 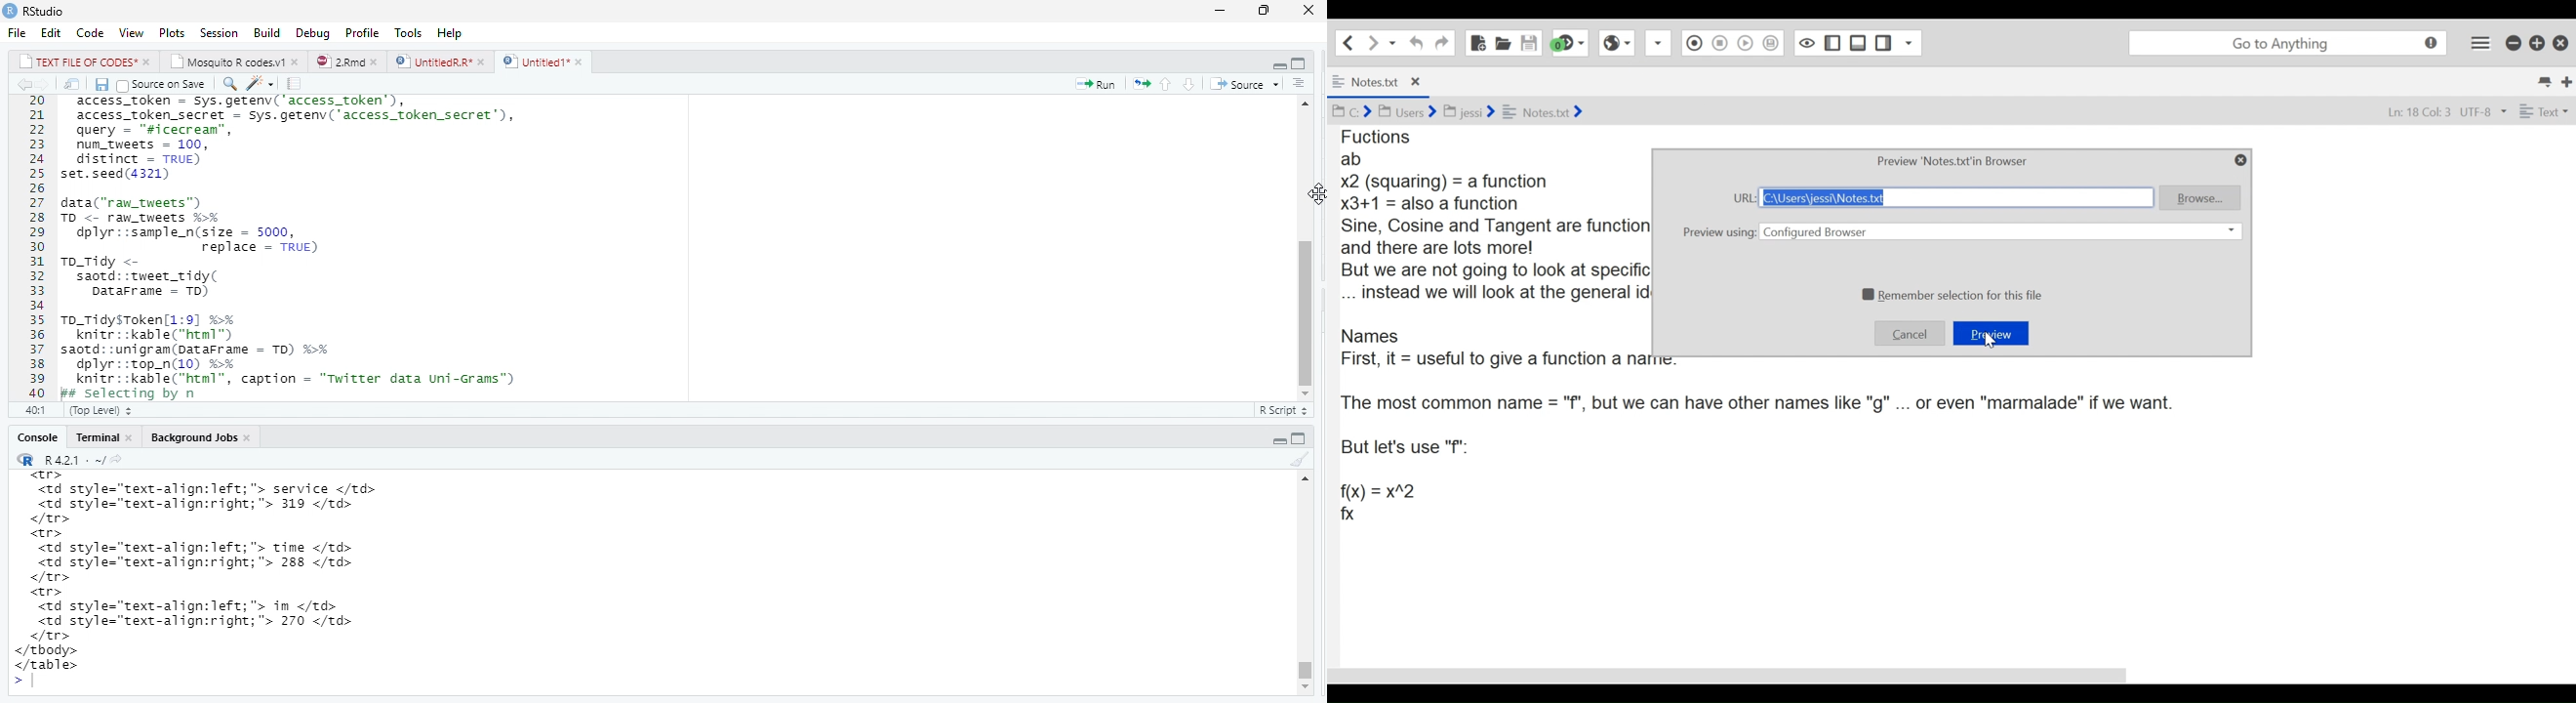 I want to click on Profile, so click(x=362, y=31).